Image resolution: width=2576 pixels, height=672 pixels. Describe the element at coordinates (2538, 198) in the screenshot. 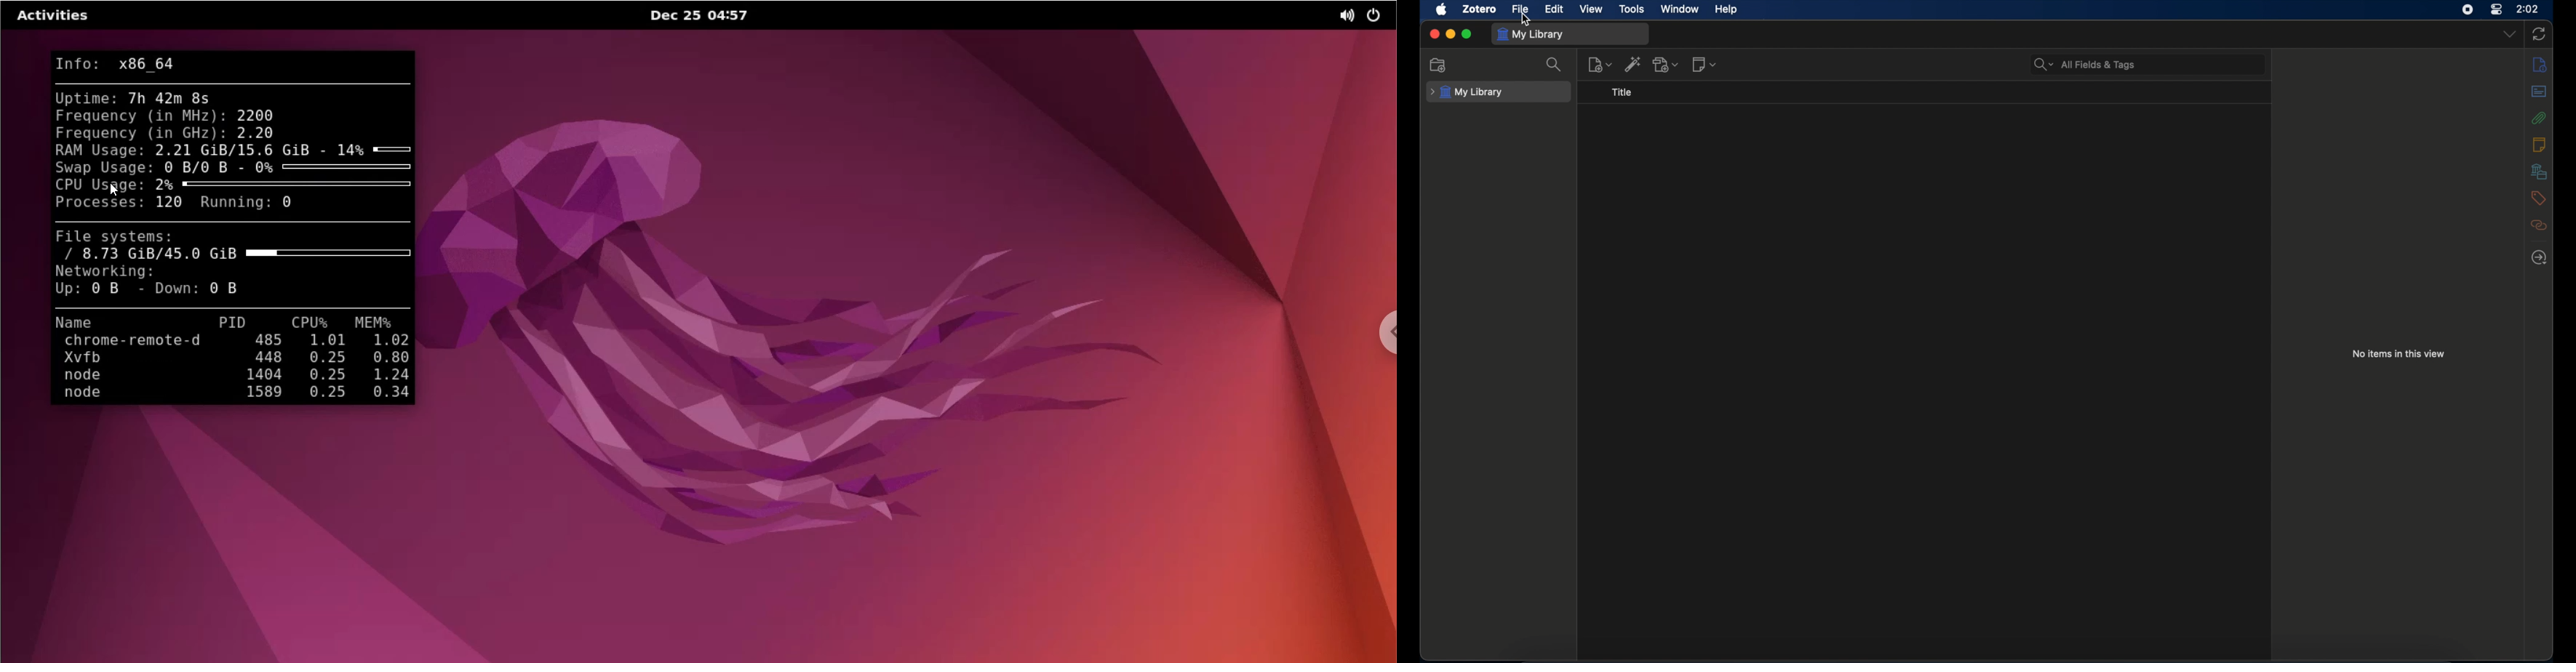

I see `tags` at that location.